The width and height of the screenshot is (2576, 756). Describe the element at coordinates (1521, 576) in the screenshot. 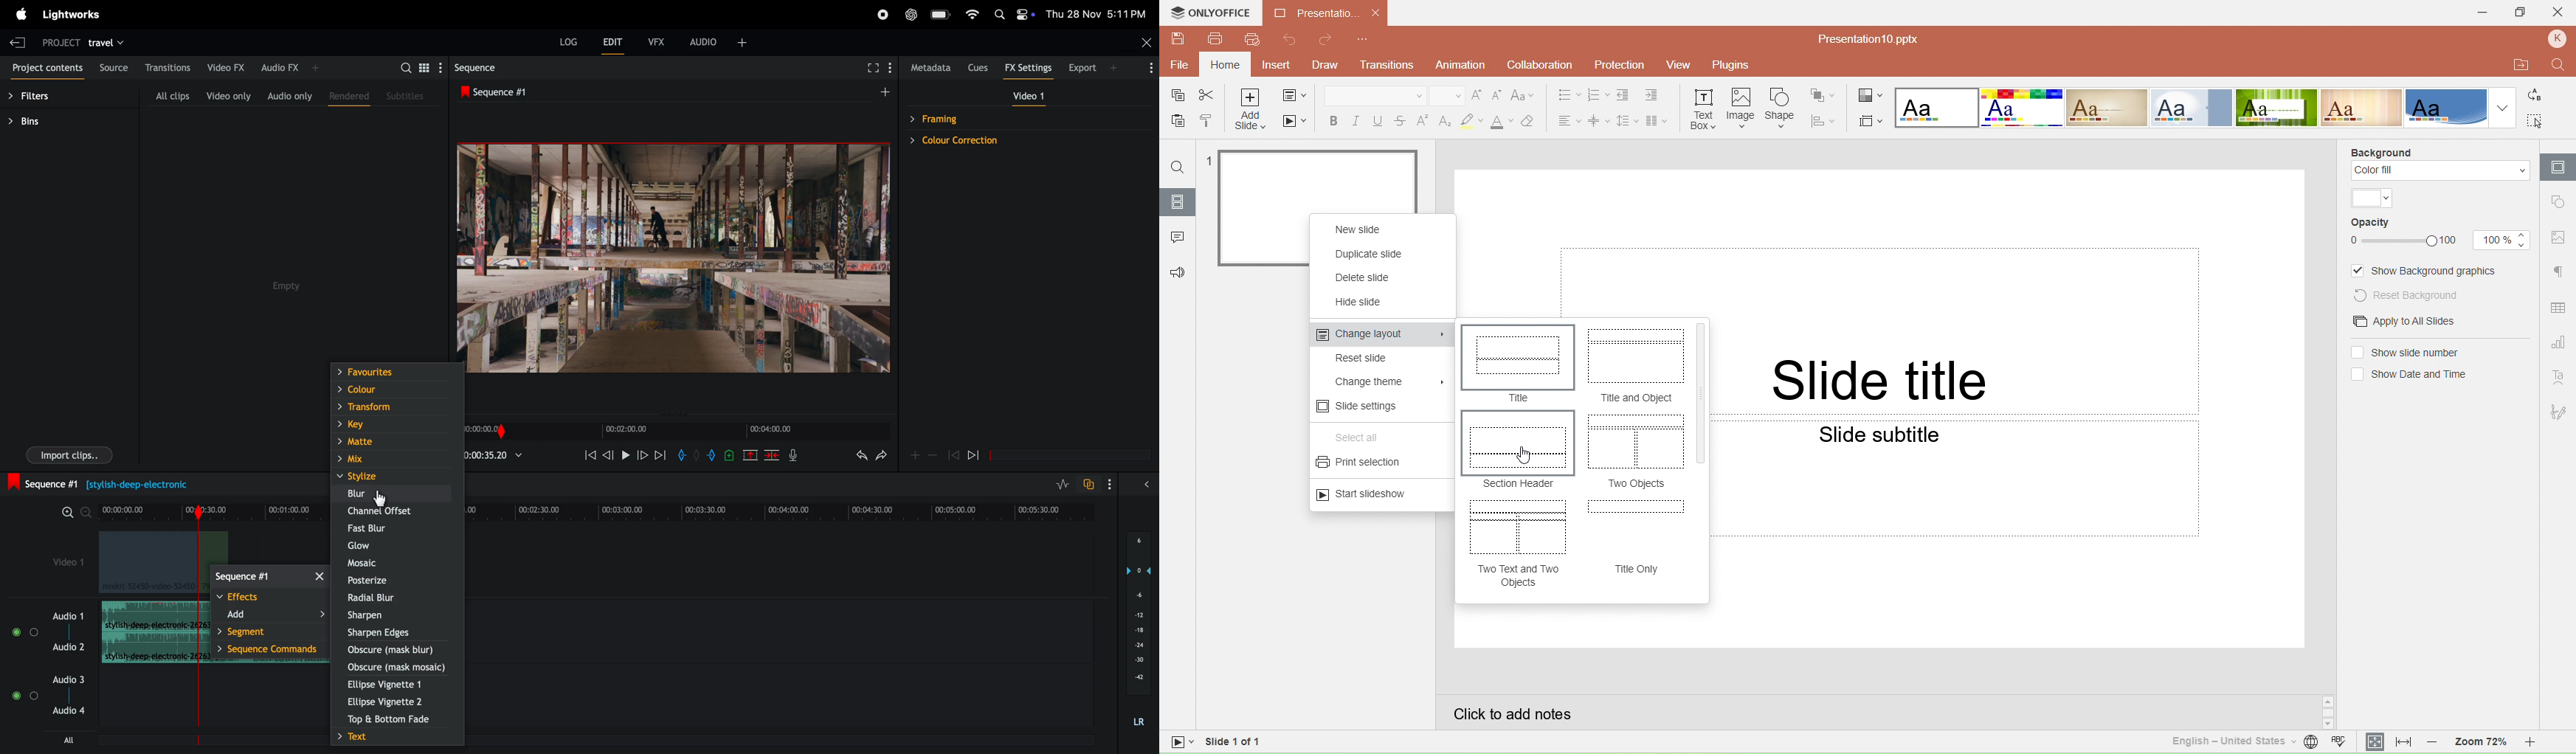

I see `Two text and two objects` at that location.